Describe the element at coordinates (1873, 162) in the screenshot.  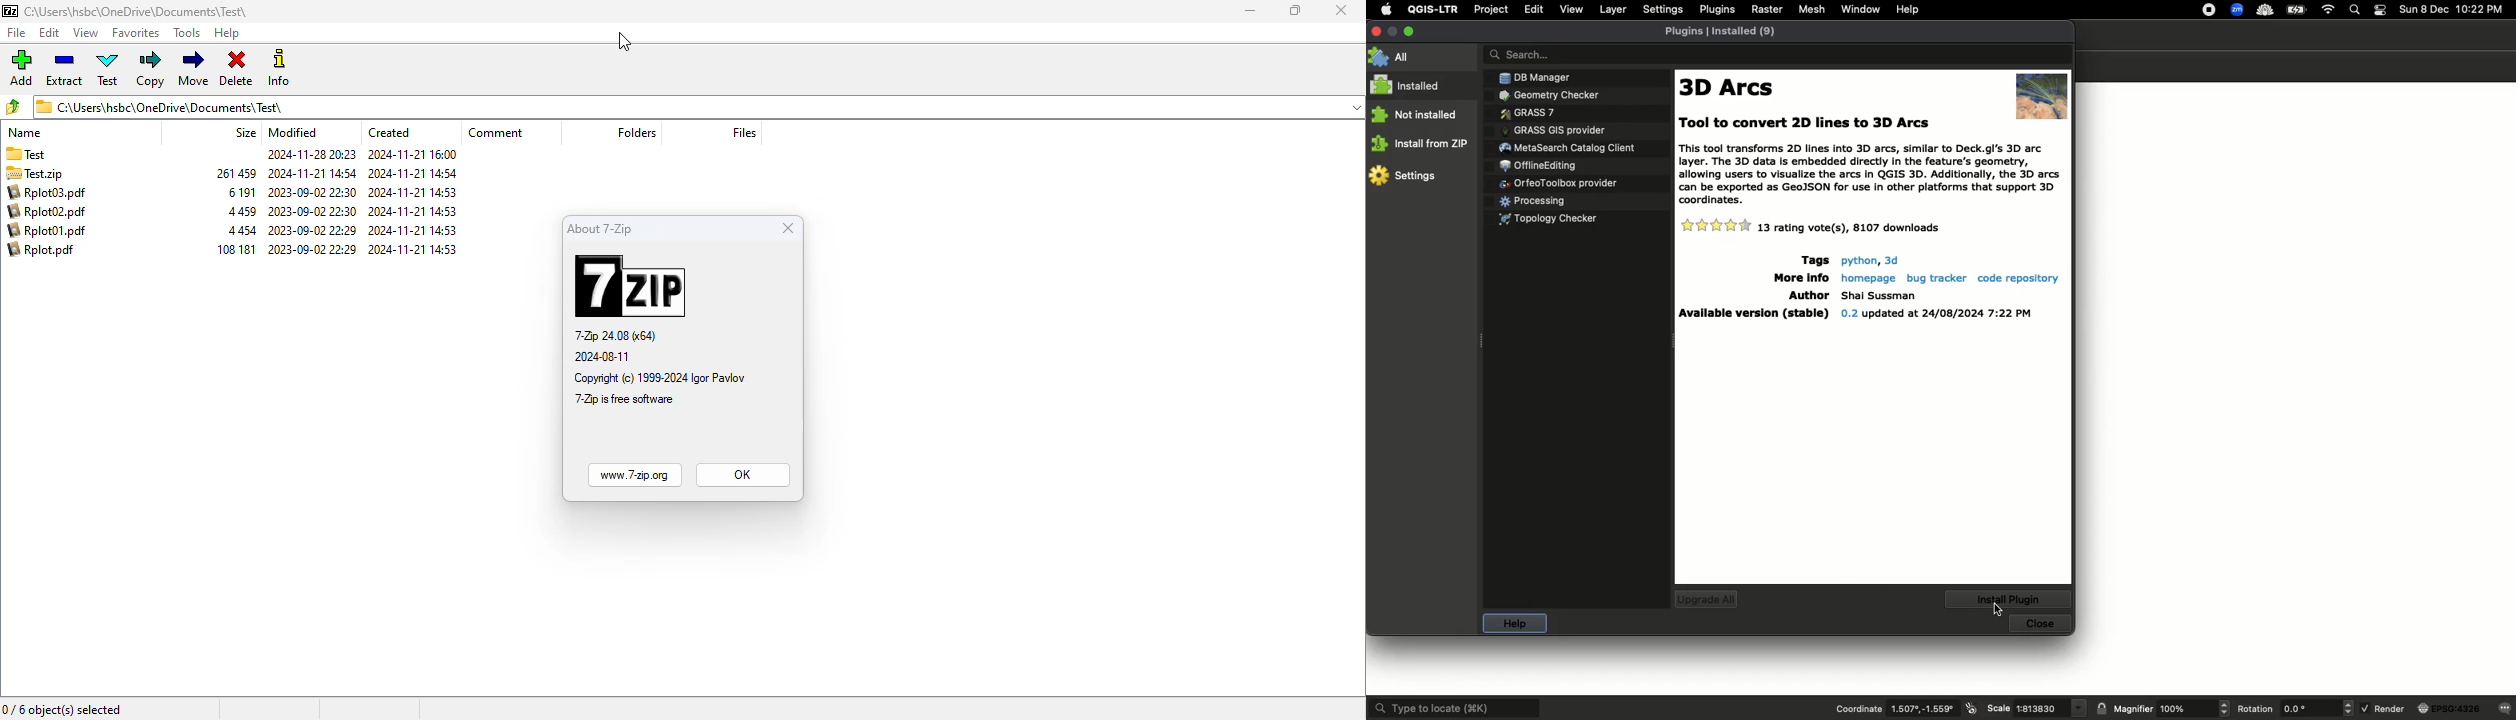
I see `Text` at that location.